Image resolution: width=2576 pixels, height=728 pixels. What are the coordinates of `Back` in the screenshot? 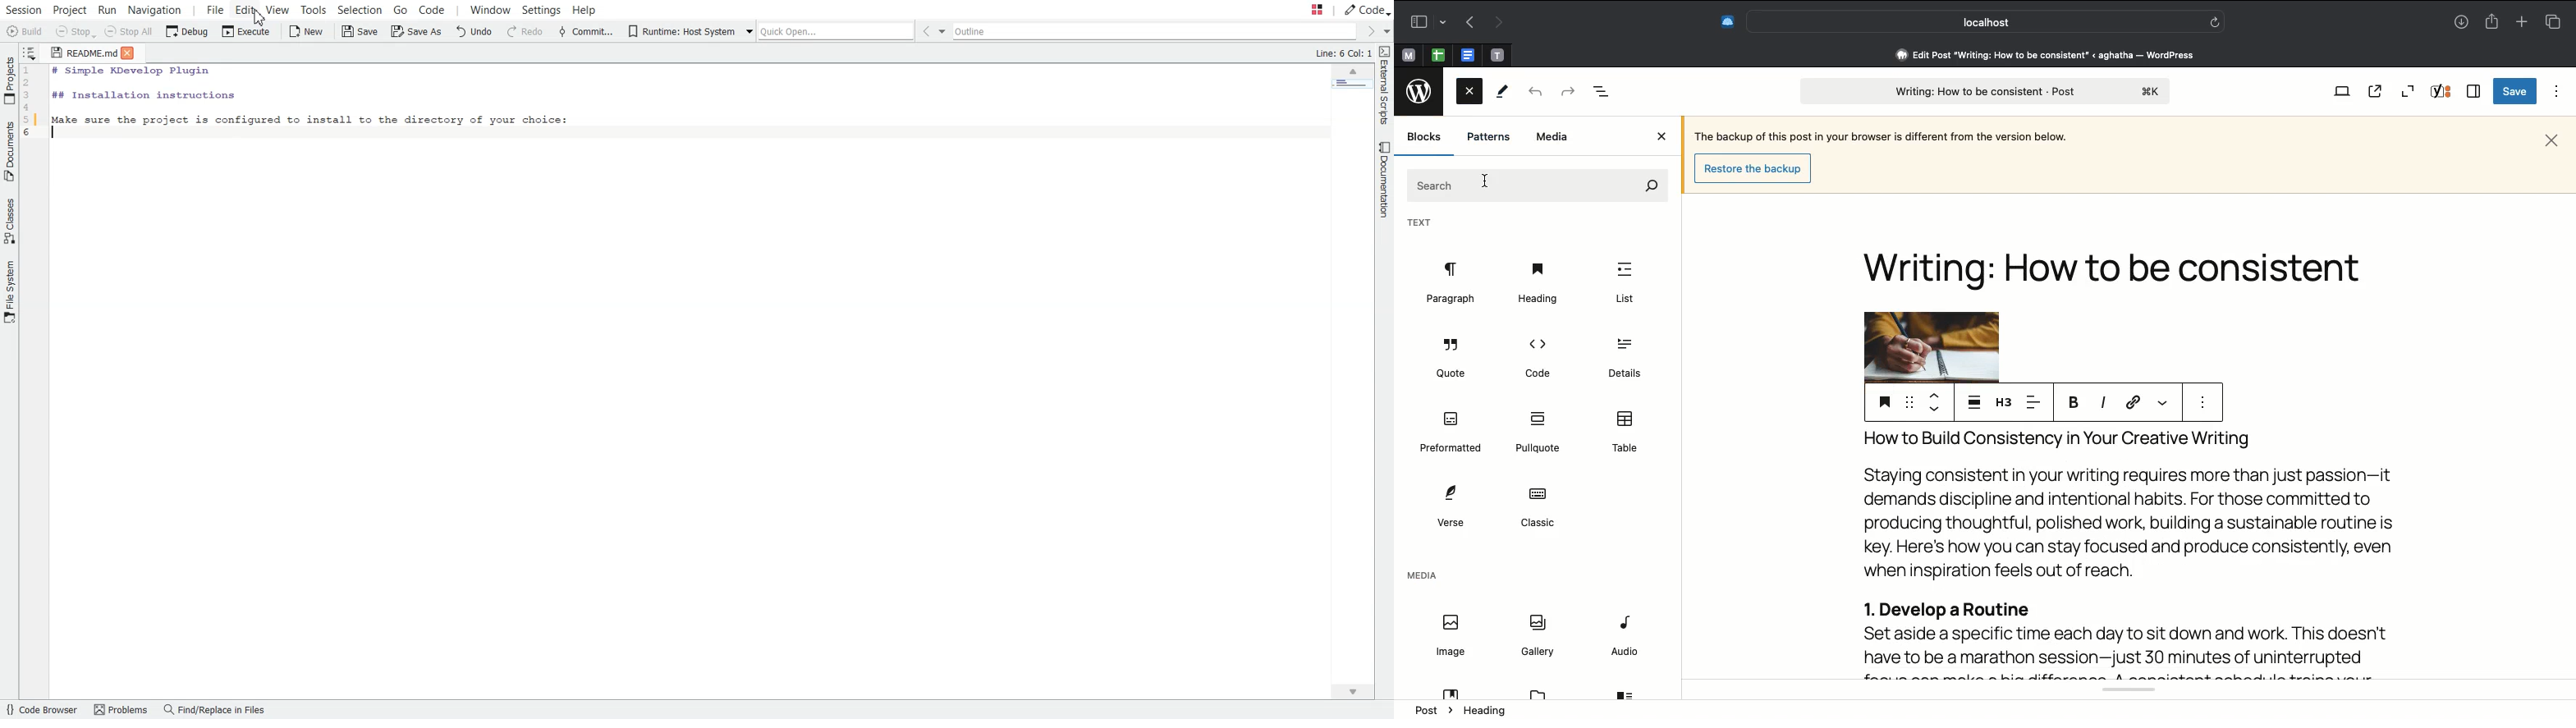 It's located at (1533, 93).